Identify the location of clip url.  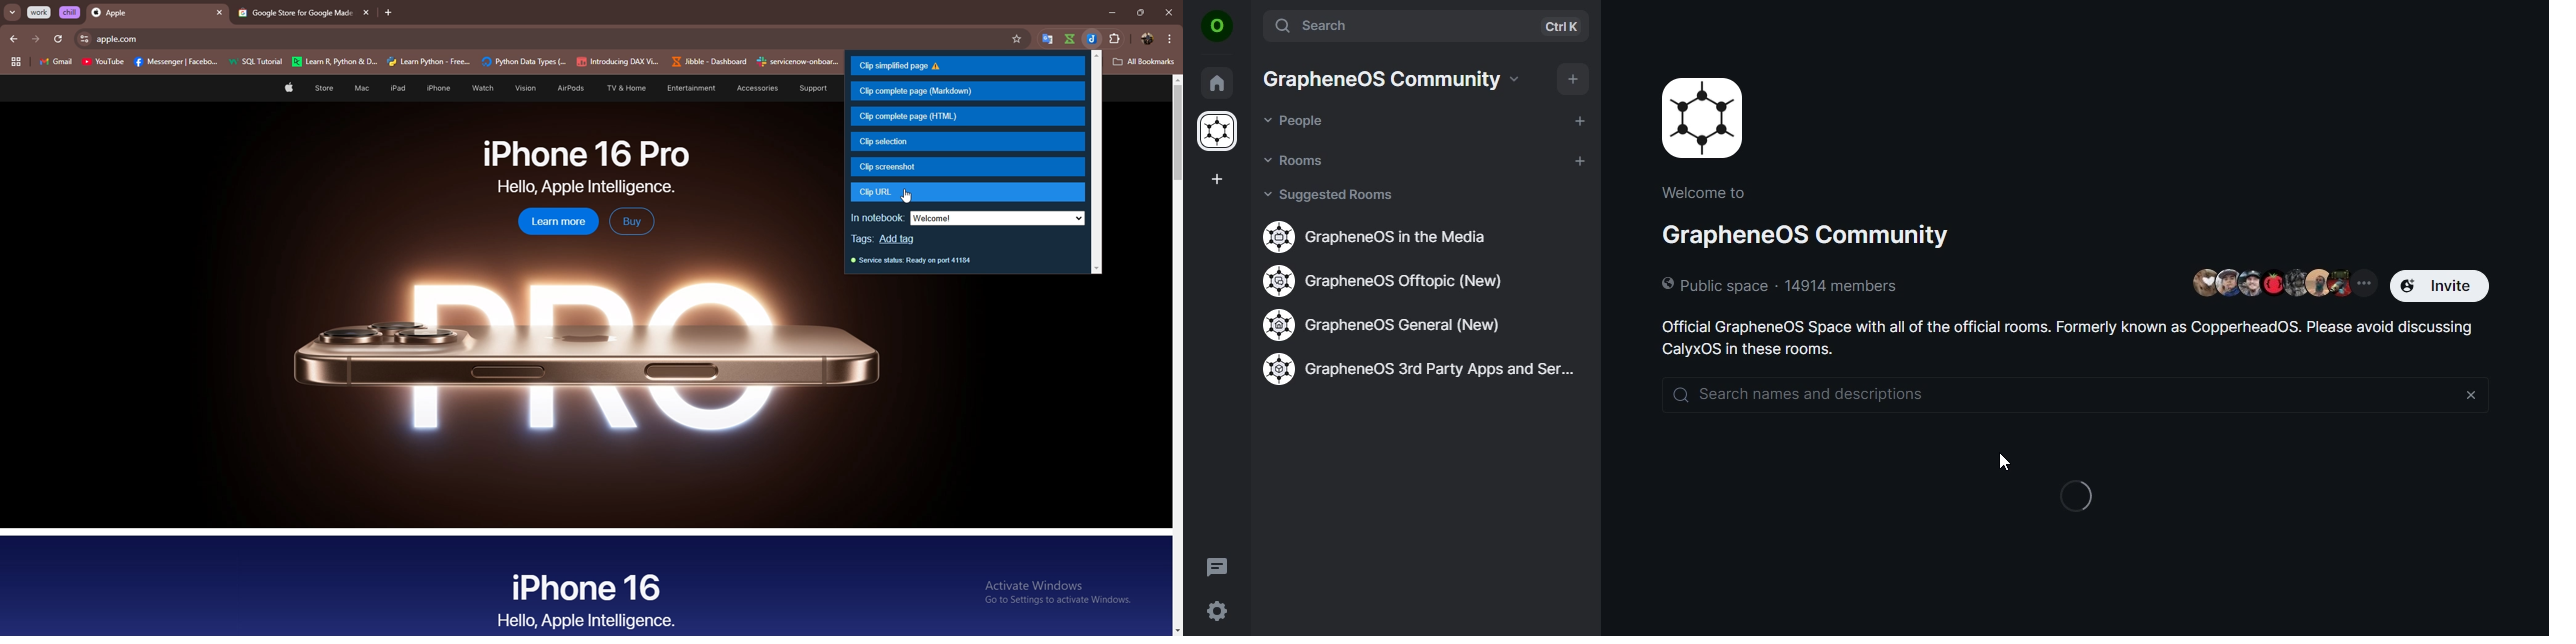
(967, 192).